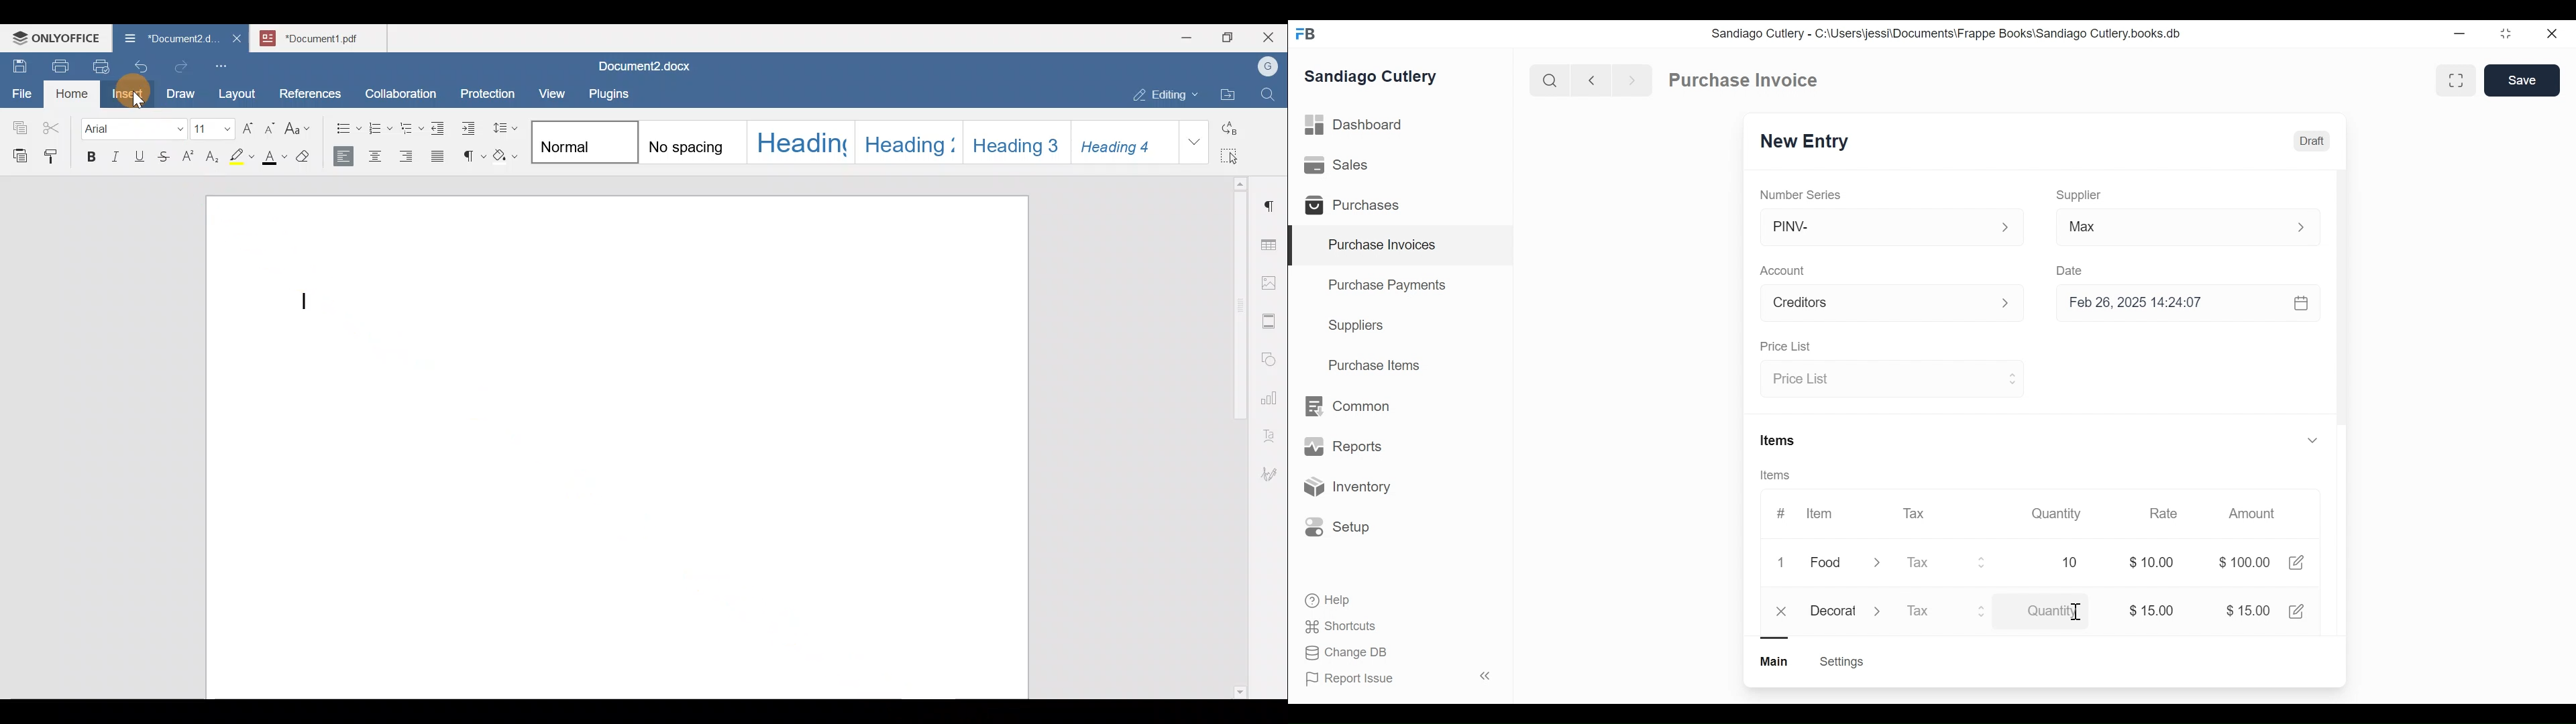  What do you see at coordinates (2312, 143) in the screenshot?
I see `Draft` at bounding box center [2312, 143].